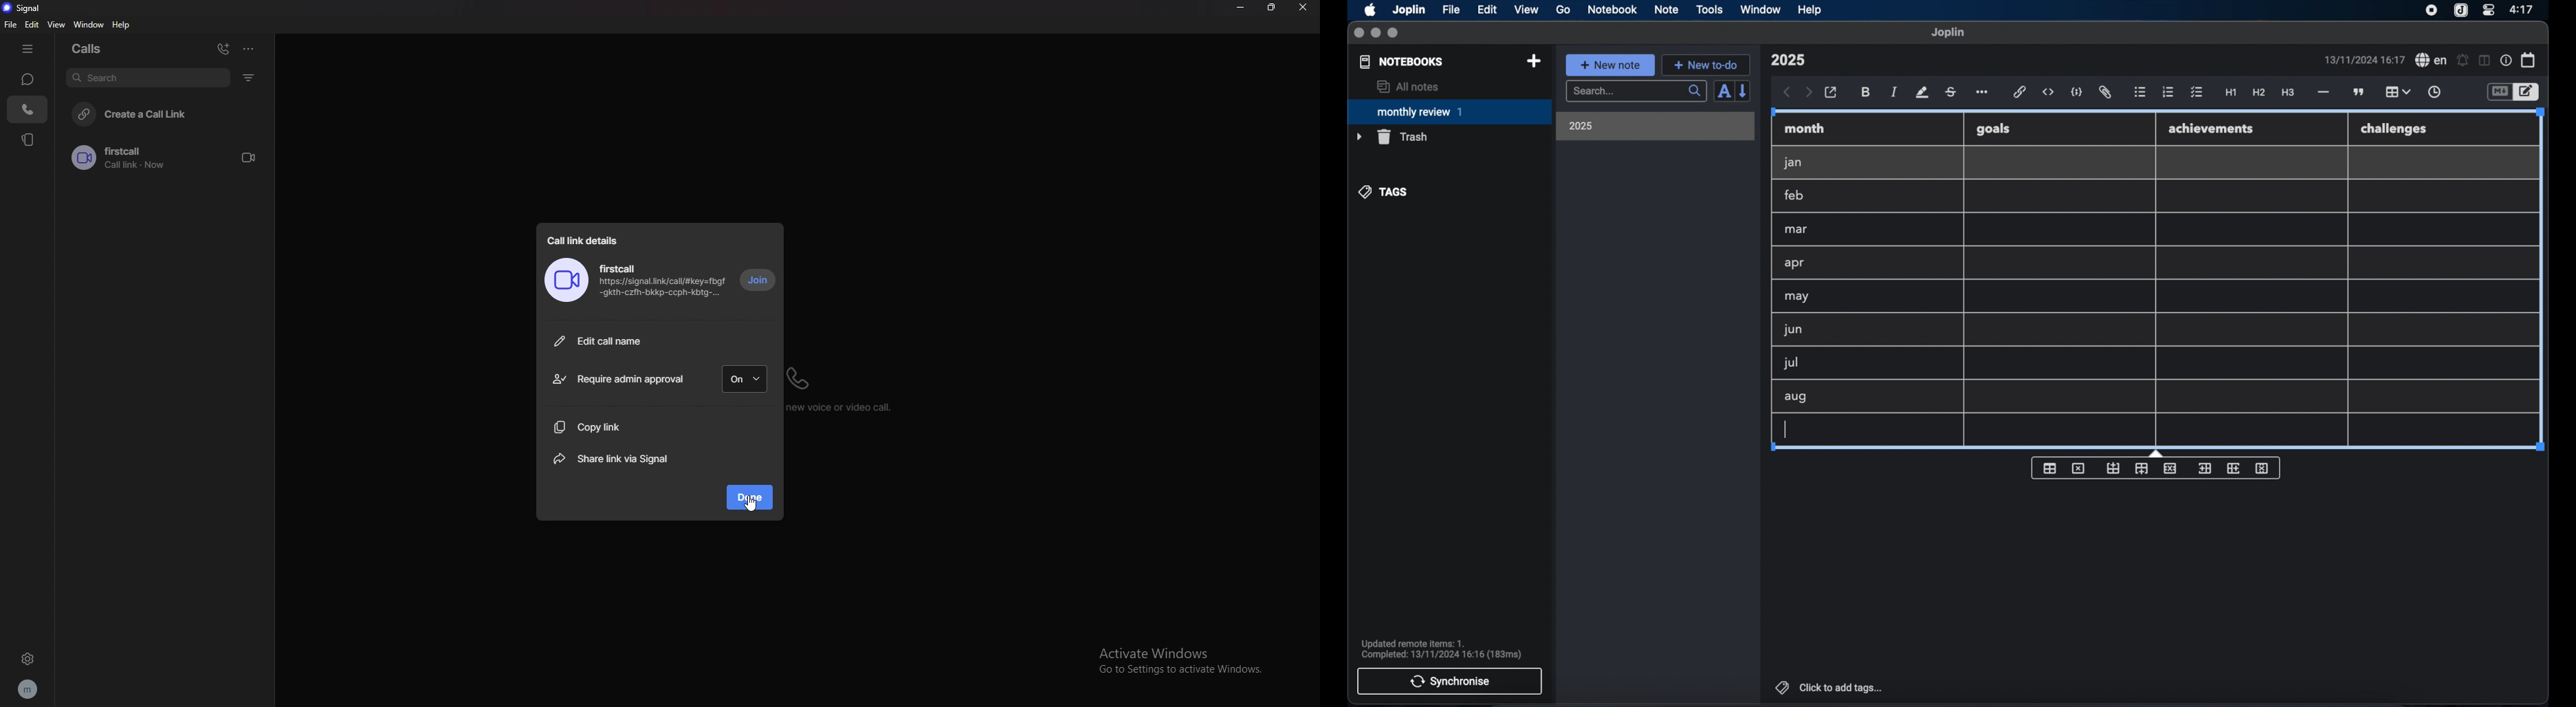 This screenshot has height=728, width=2576. What do you see at coordinates (1612, 10) in the screenshot?
I see `notebook` at bounding box center [1612, 10].